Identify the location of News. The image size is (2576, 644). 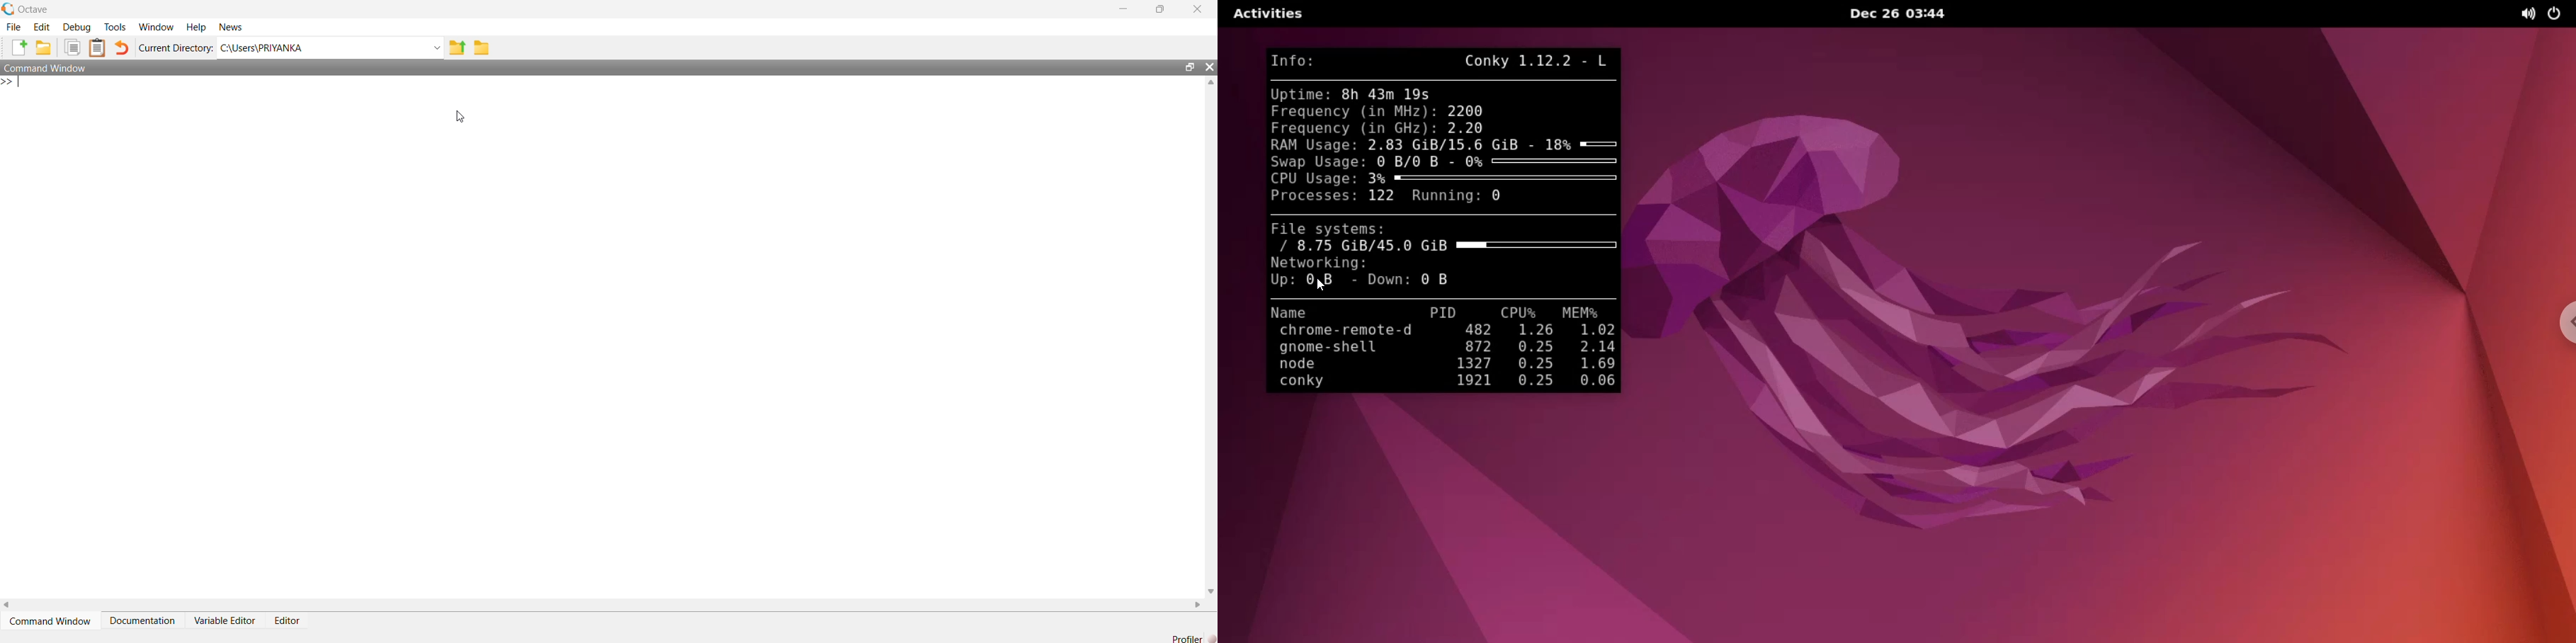
(232, 26).